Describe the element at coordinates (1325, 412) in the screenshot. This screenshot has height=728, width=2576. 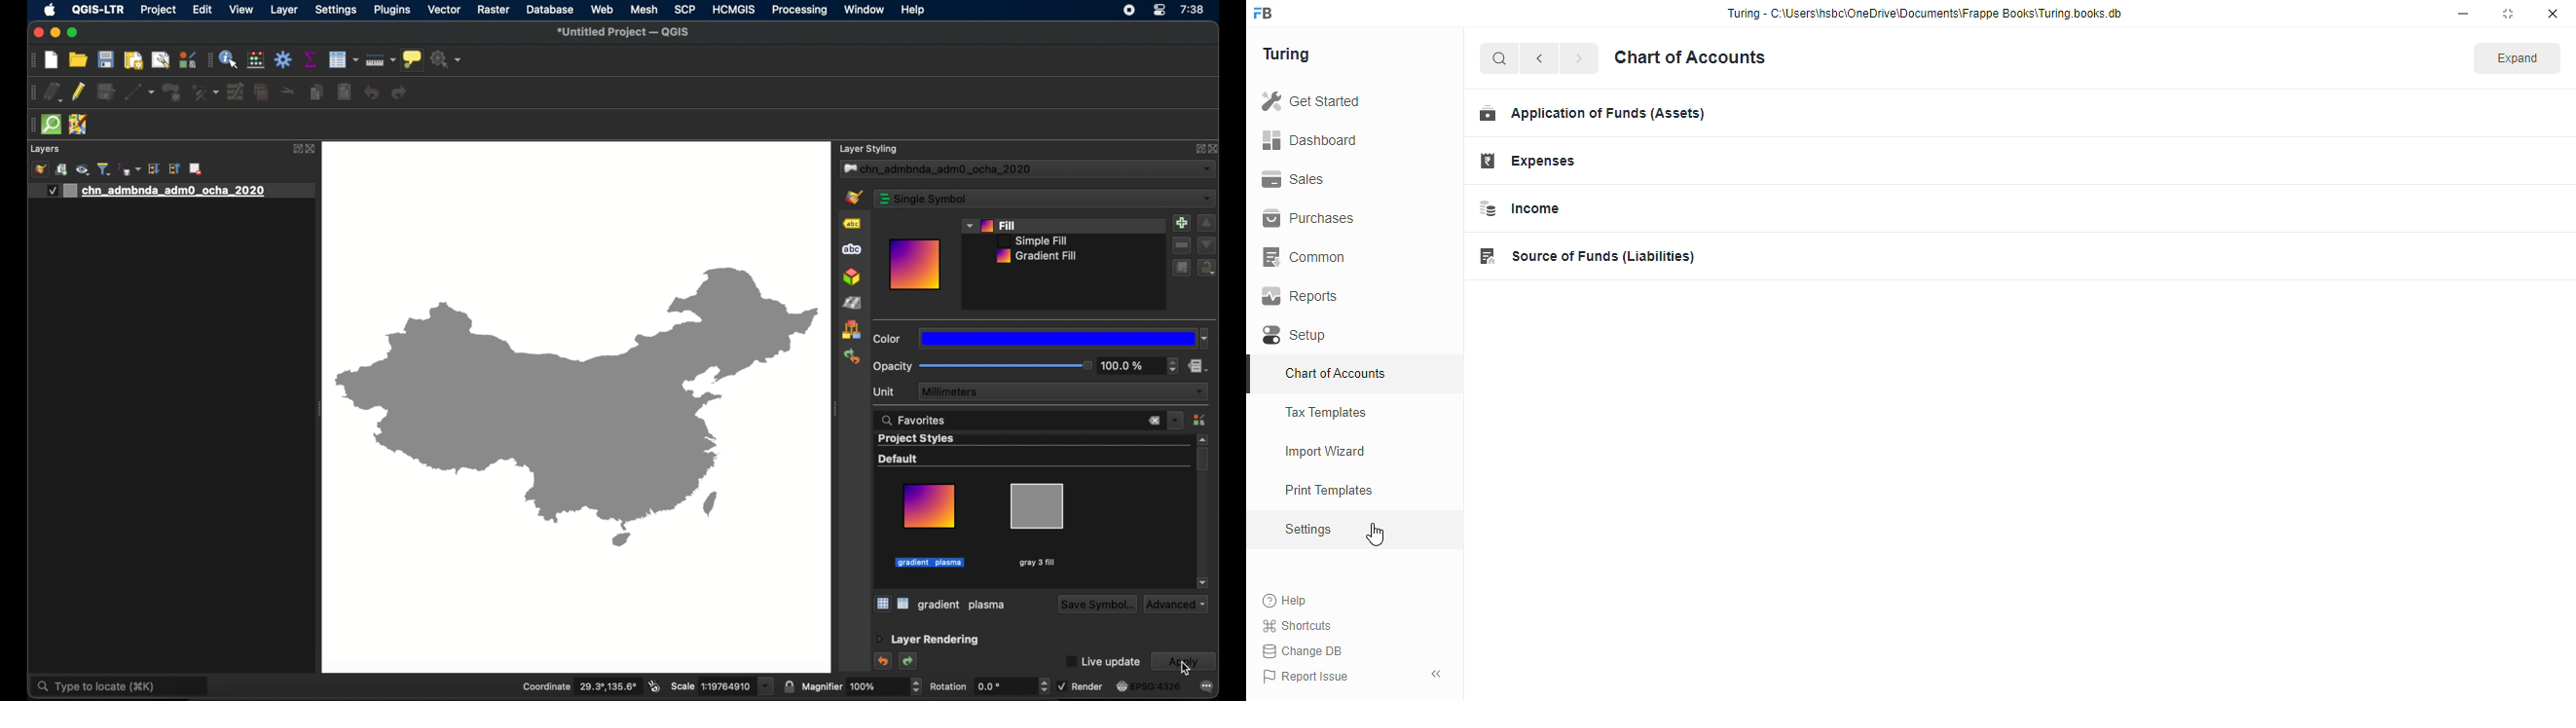
I see `tax templates` at that location.